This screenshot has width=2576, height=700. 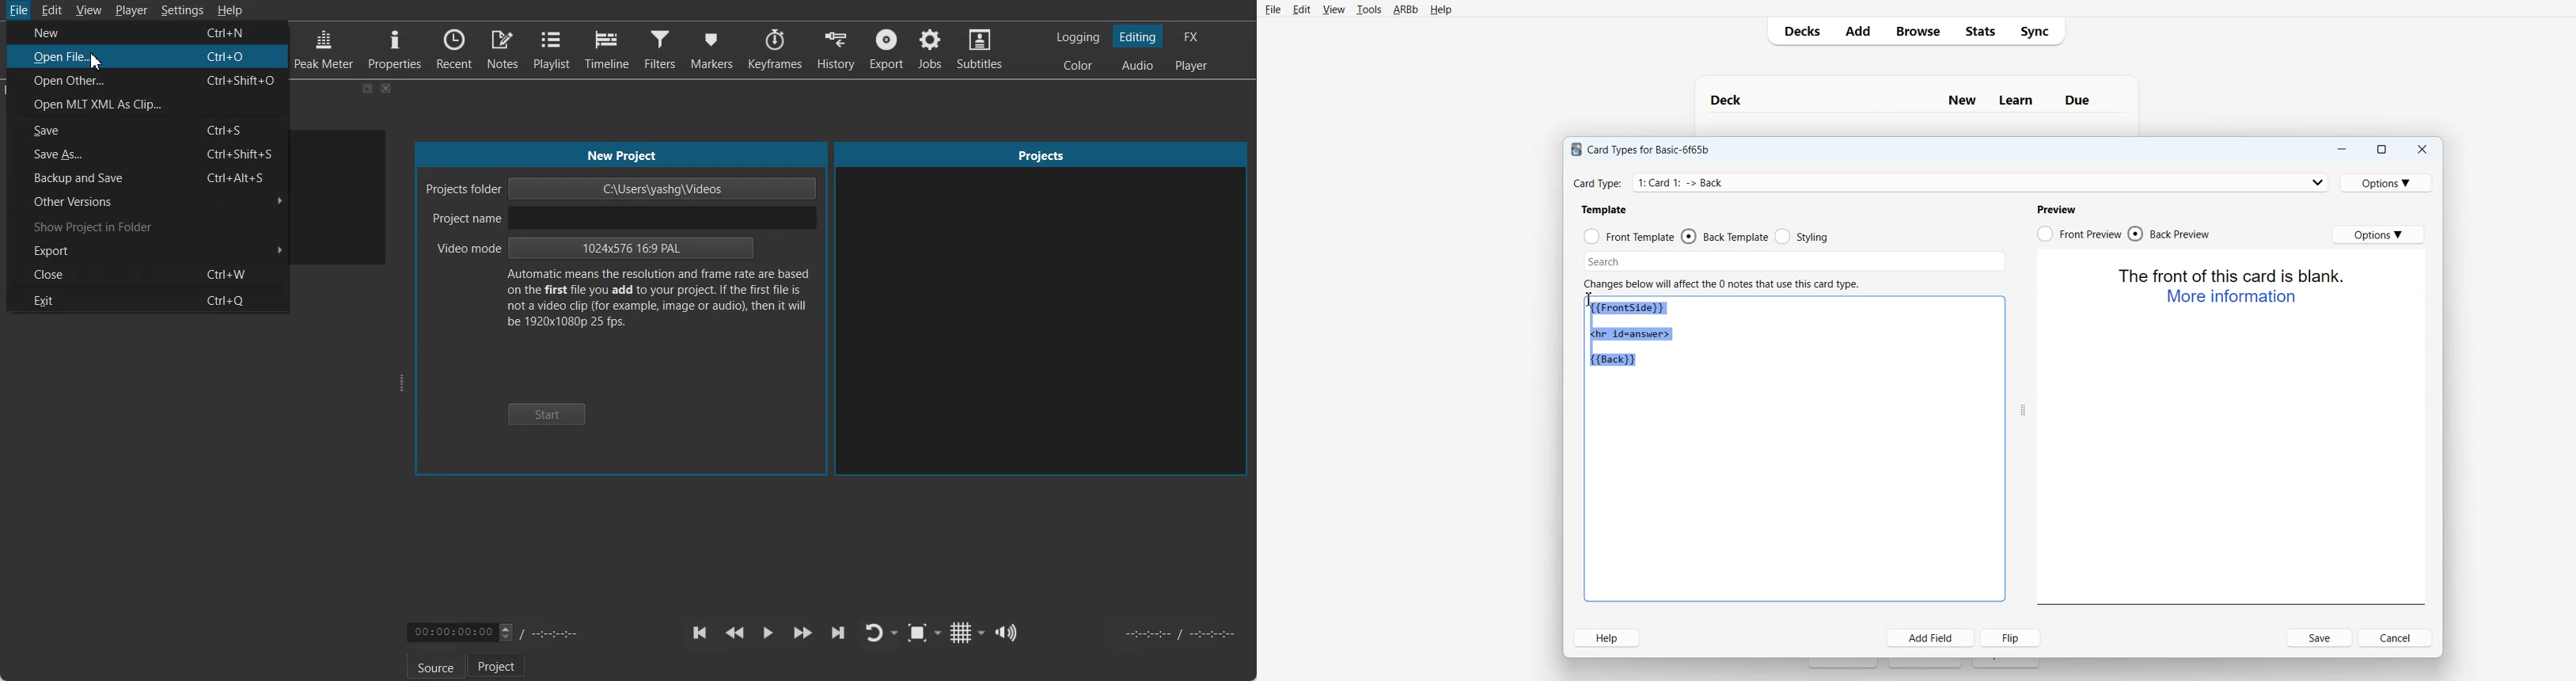 I want to click on Filter, so click(x=660, y=50).